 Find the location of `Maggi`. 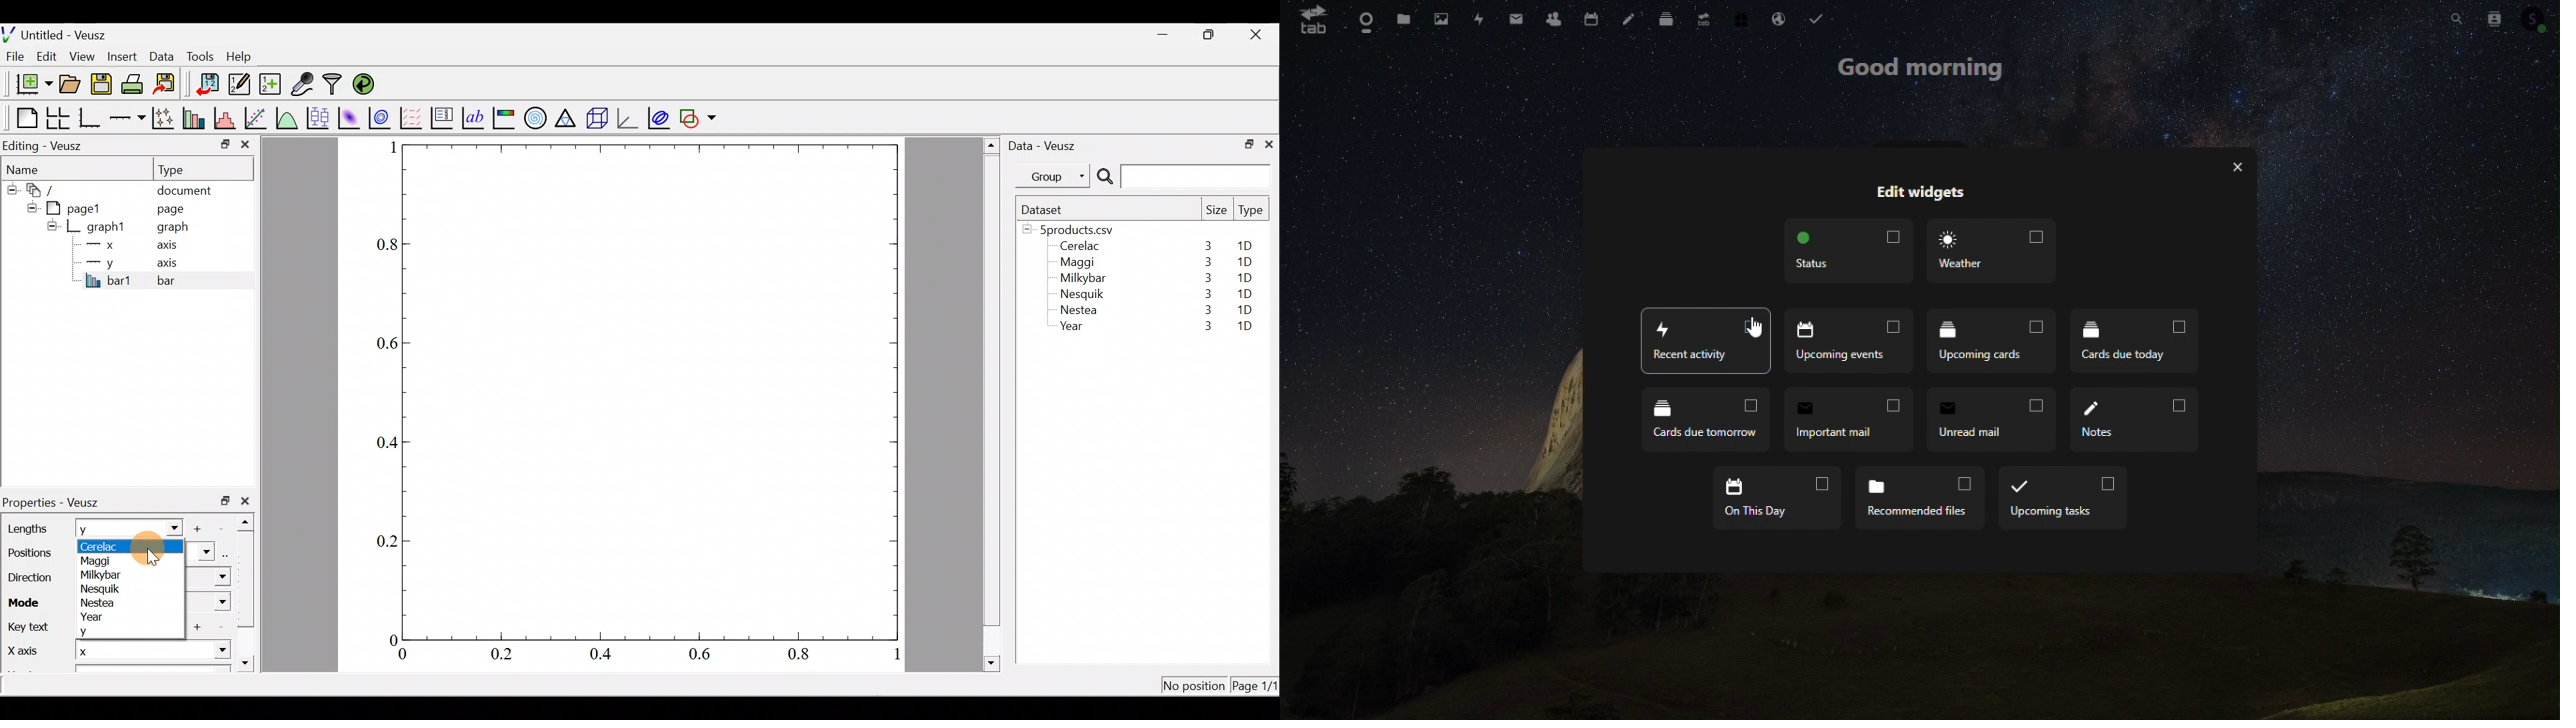

Maggi is located at coordinates (1079, 264).